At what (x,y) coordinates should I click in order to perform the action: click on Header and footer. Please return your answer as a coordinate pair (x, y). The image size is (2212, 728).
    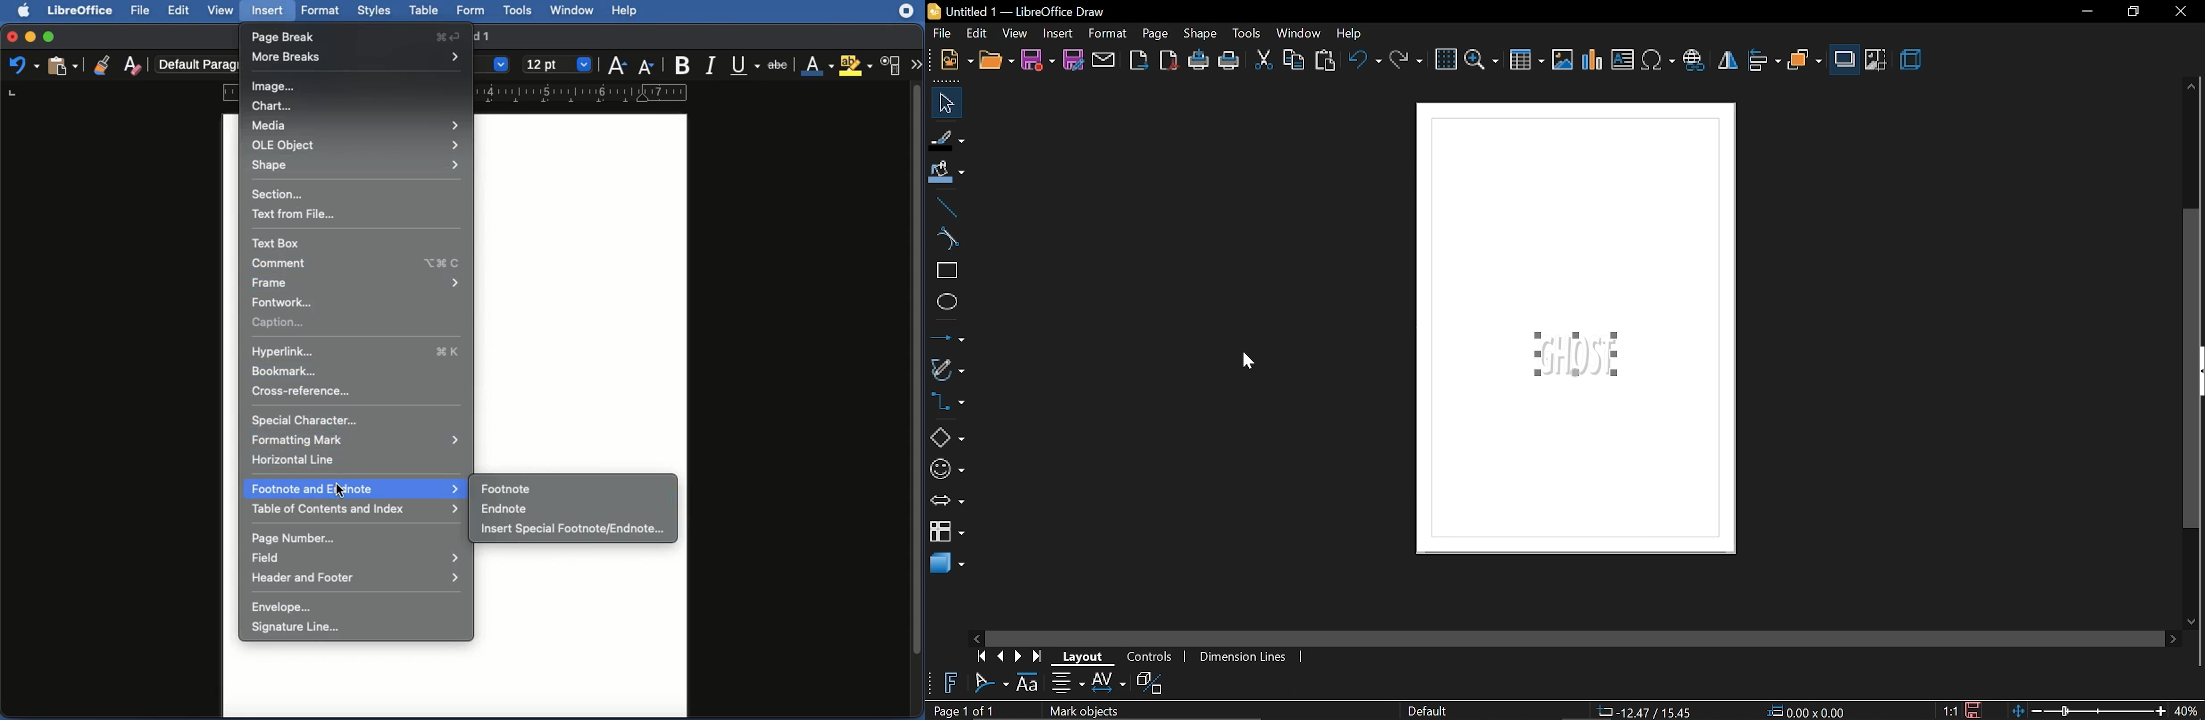
    Looking at the image, I should click on (356, 578).